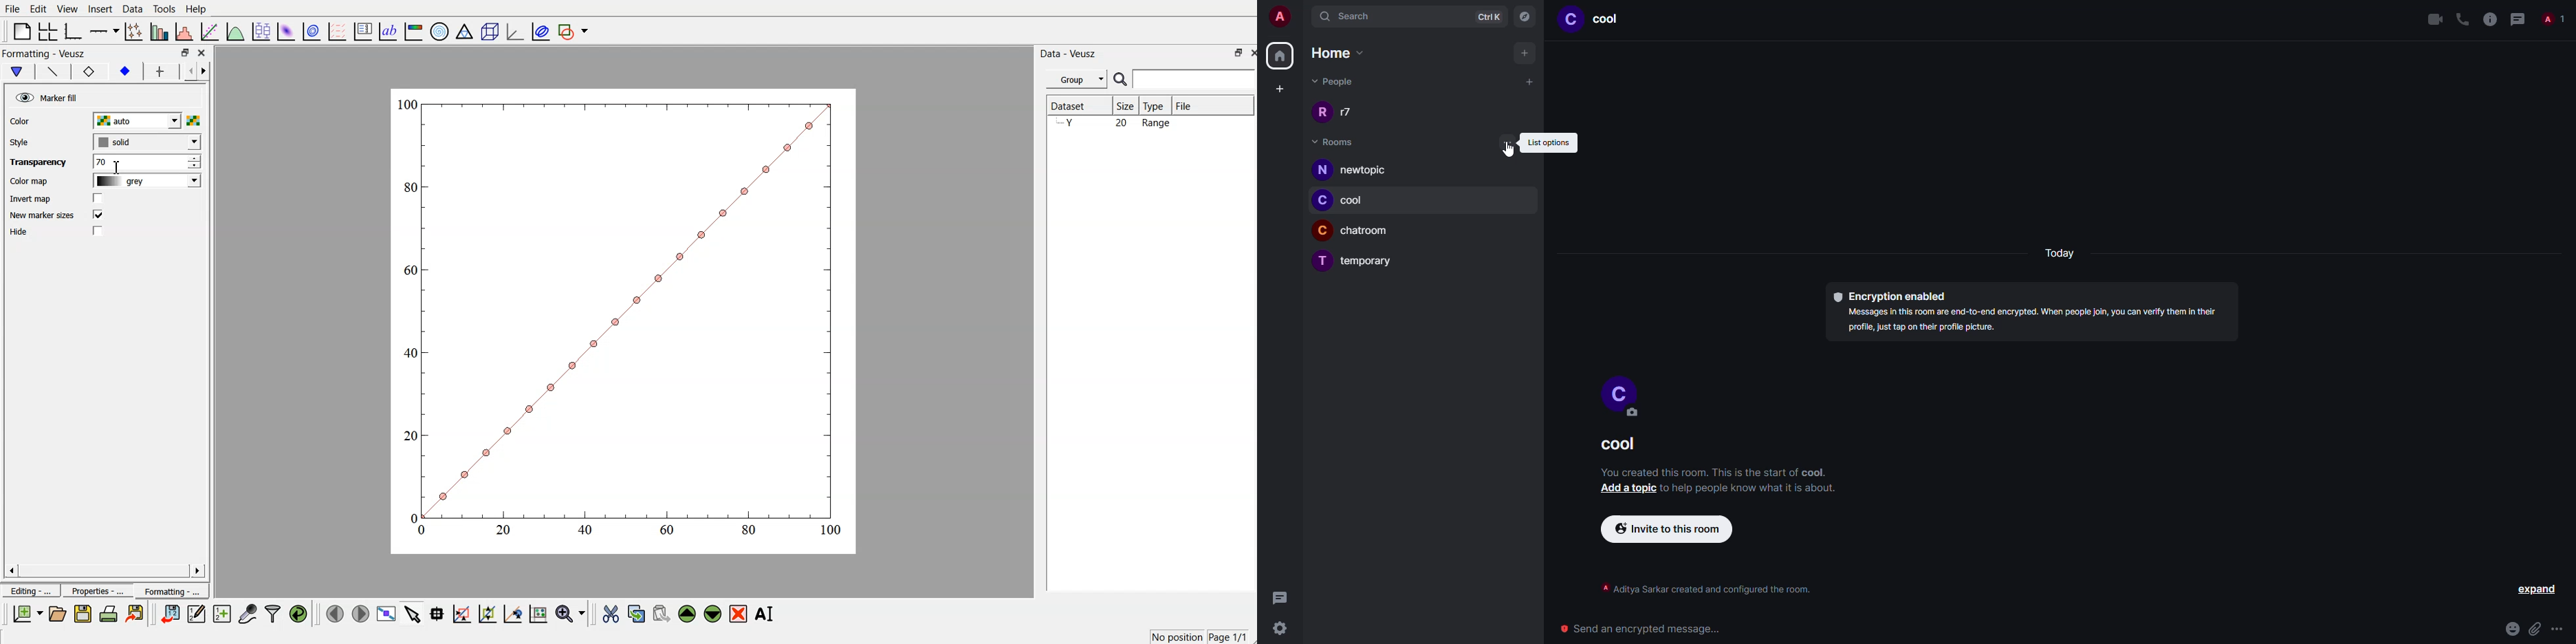 This screenshot has width=2576, height=644. Describe the element at coordinates (1626, 389) in the screenshot. I see `profile` at that location.